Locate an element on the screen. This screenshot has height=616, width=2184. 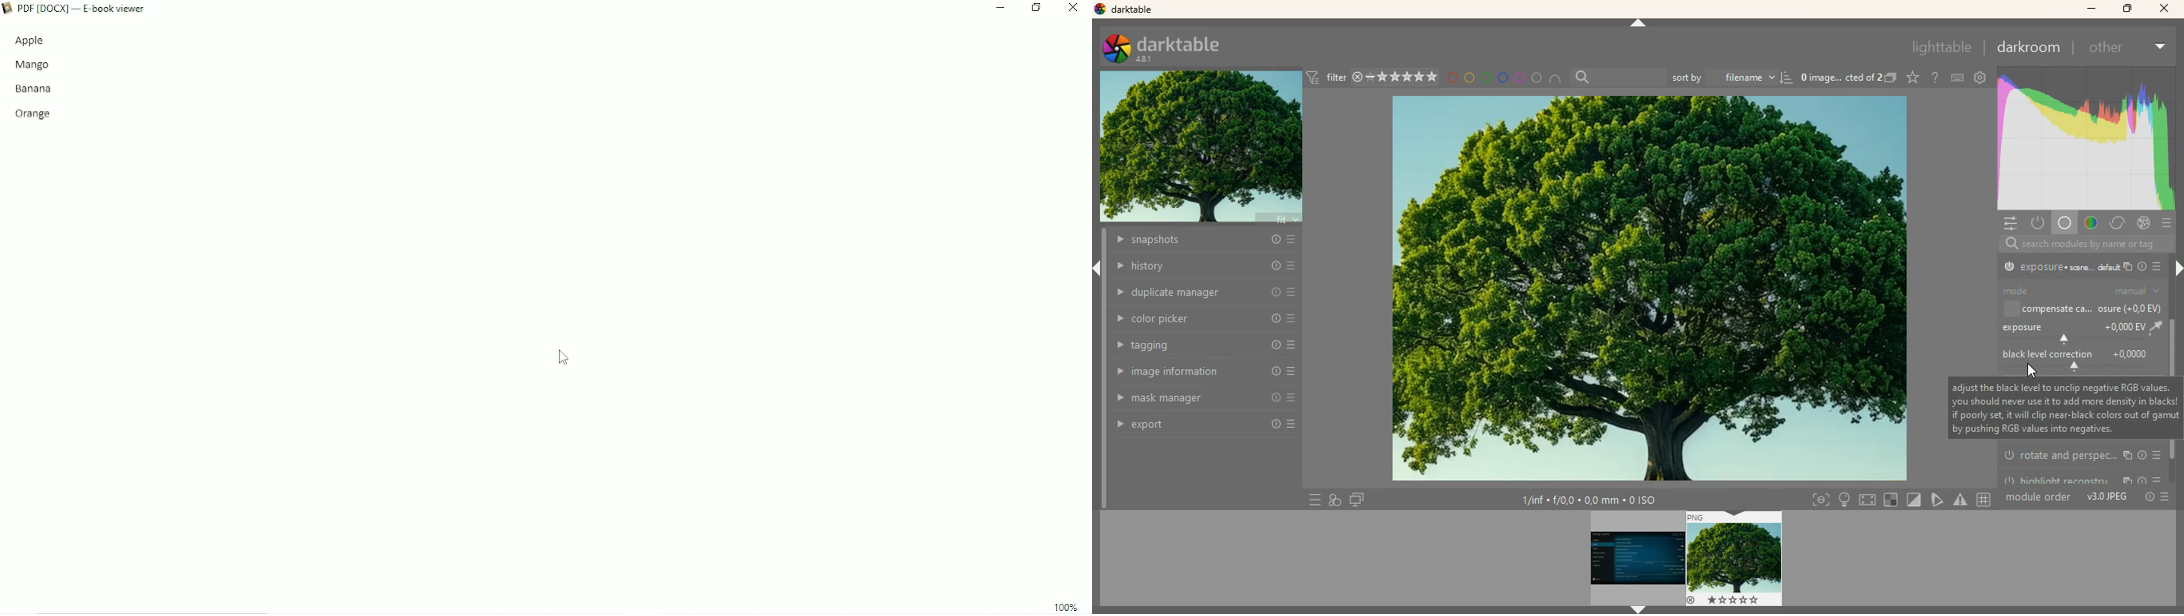
mode is located at coordinates (2034, 290).